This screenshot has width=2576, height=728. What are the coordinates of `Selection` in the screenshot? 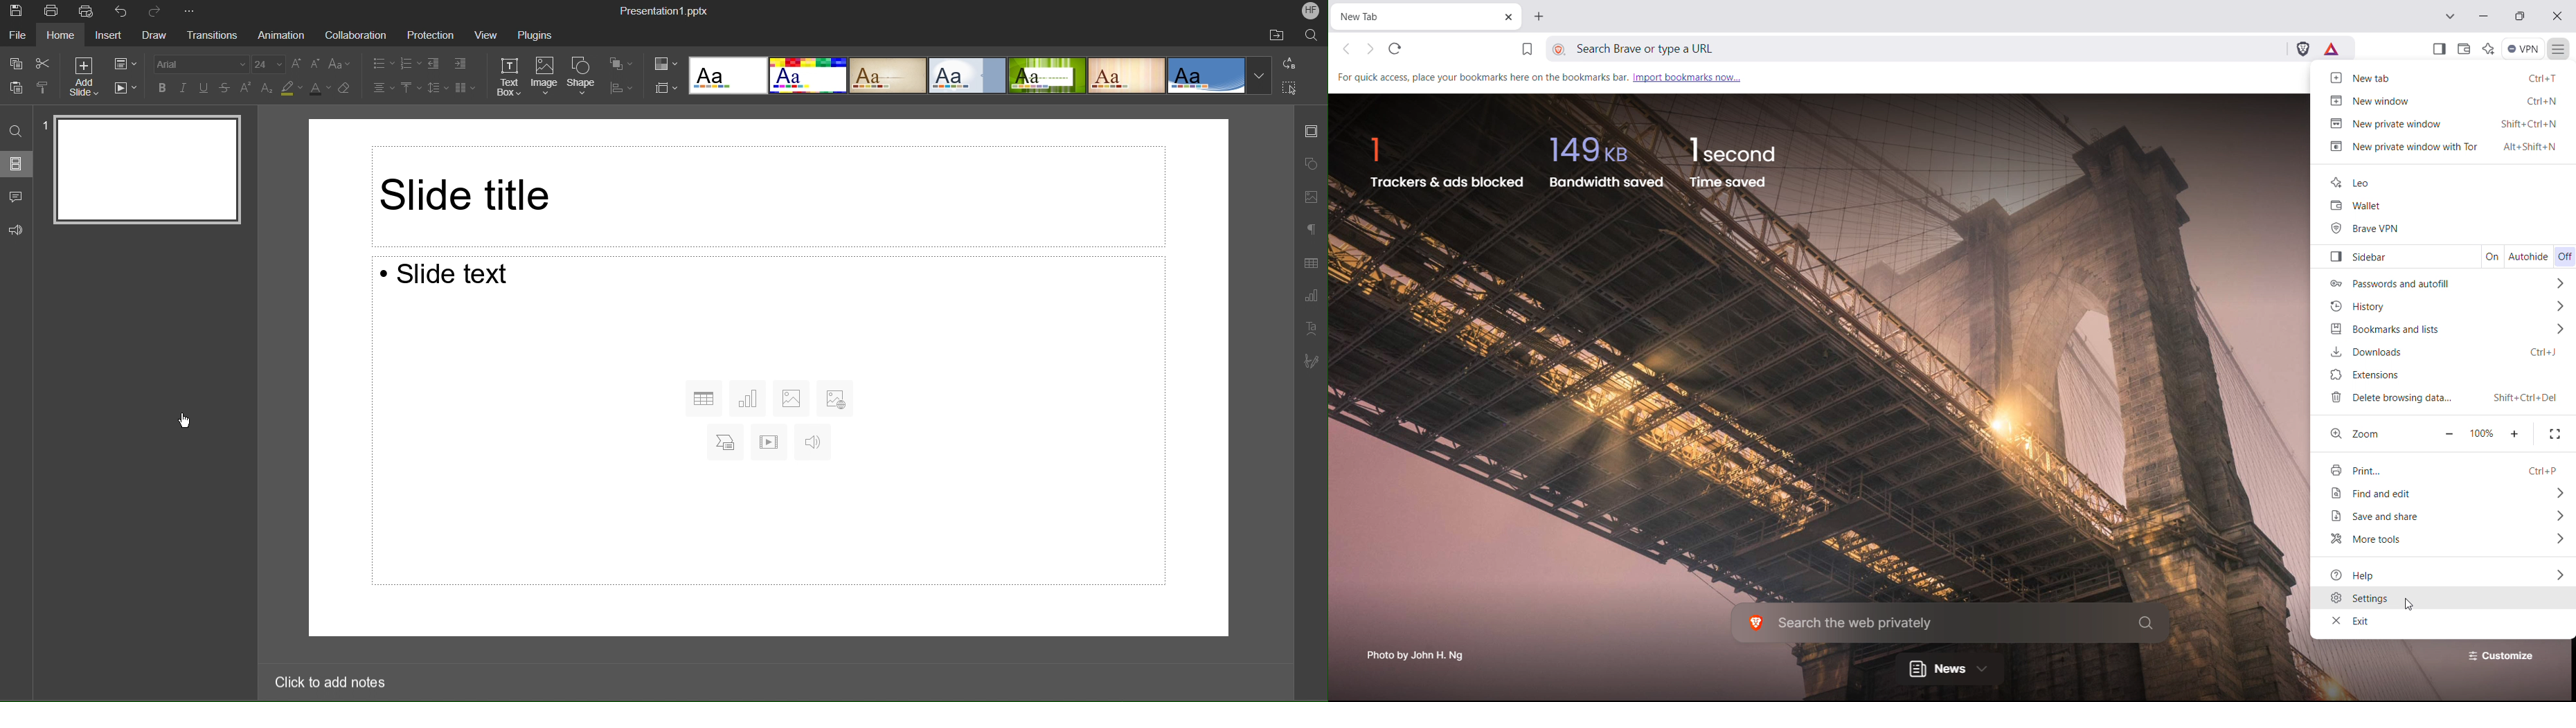 It's located at (1289, 88).